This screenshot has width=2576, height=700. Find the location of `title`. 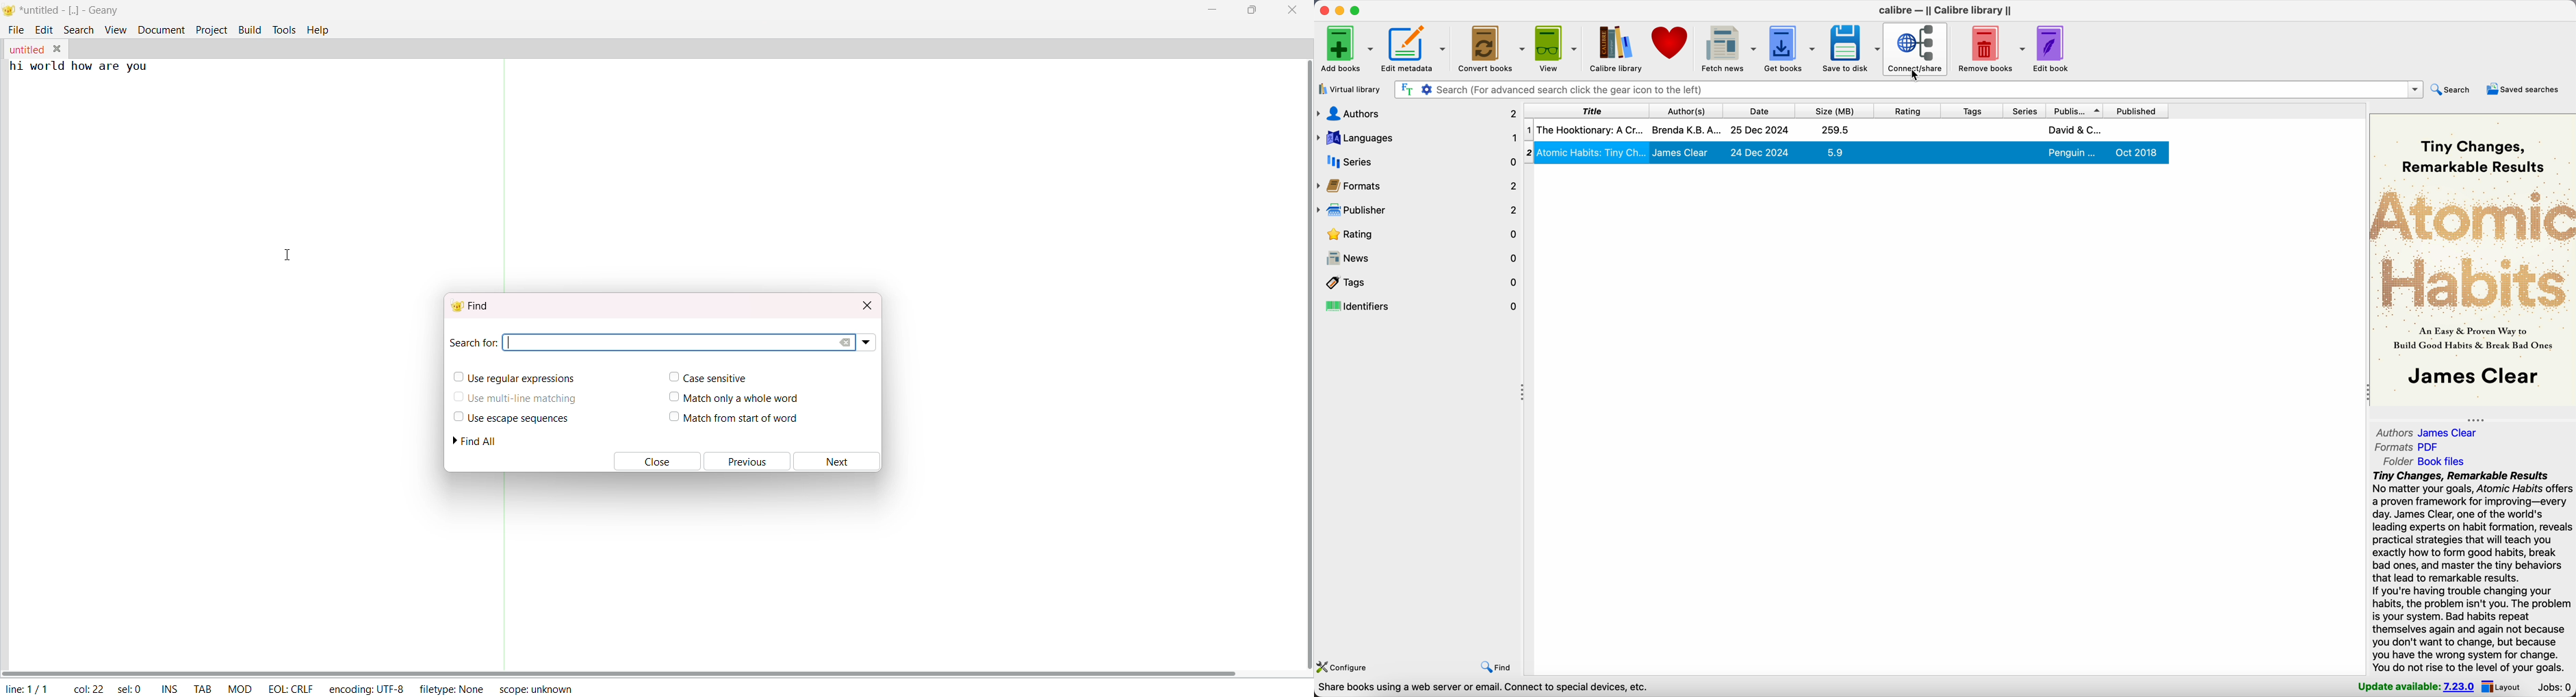

title is located at coordinates (1585, 110).